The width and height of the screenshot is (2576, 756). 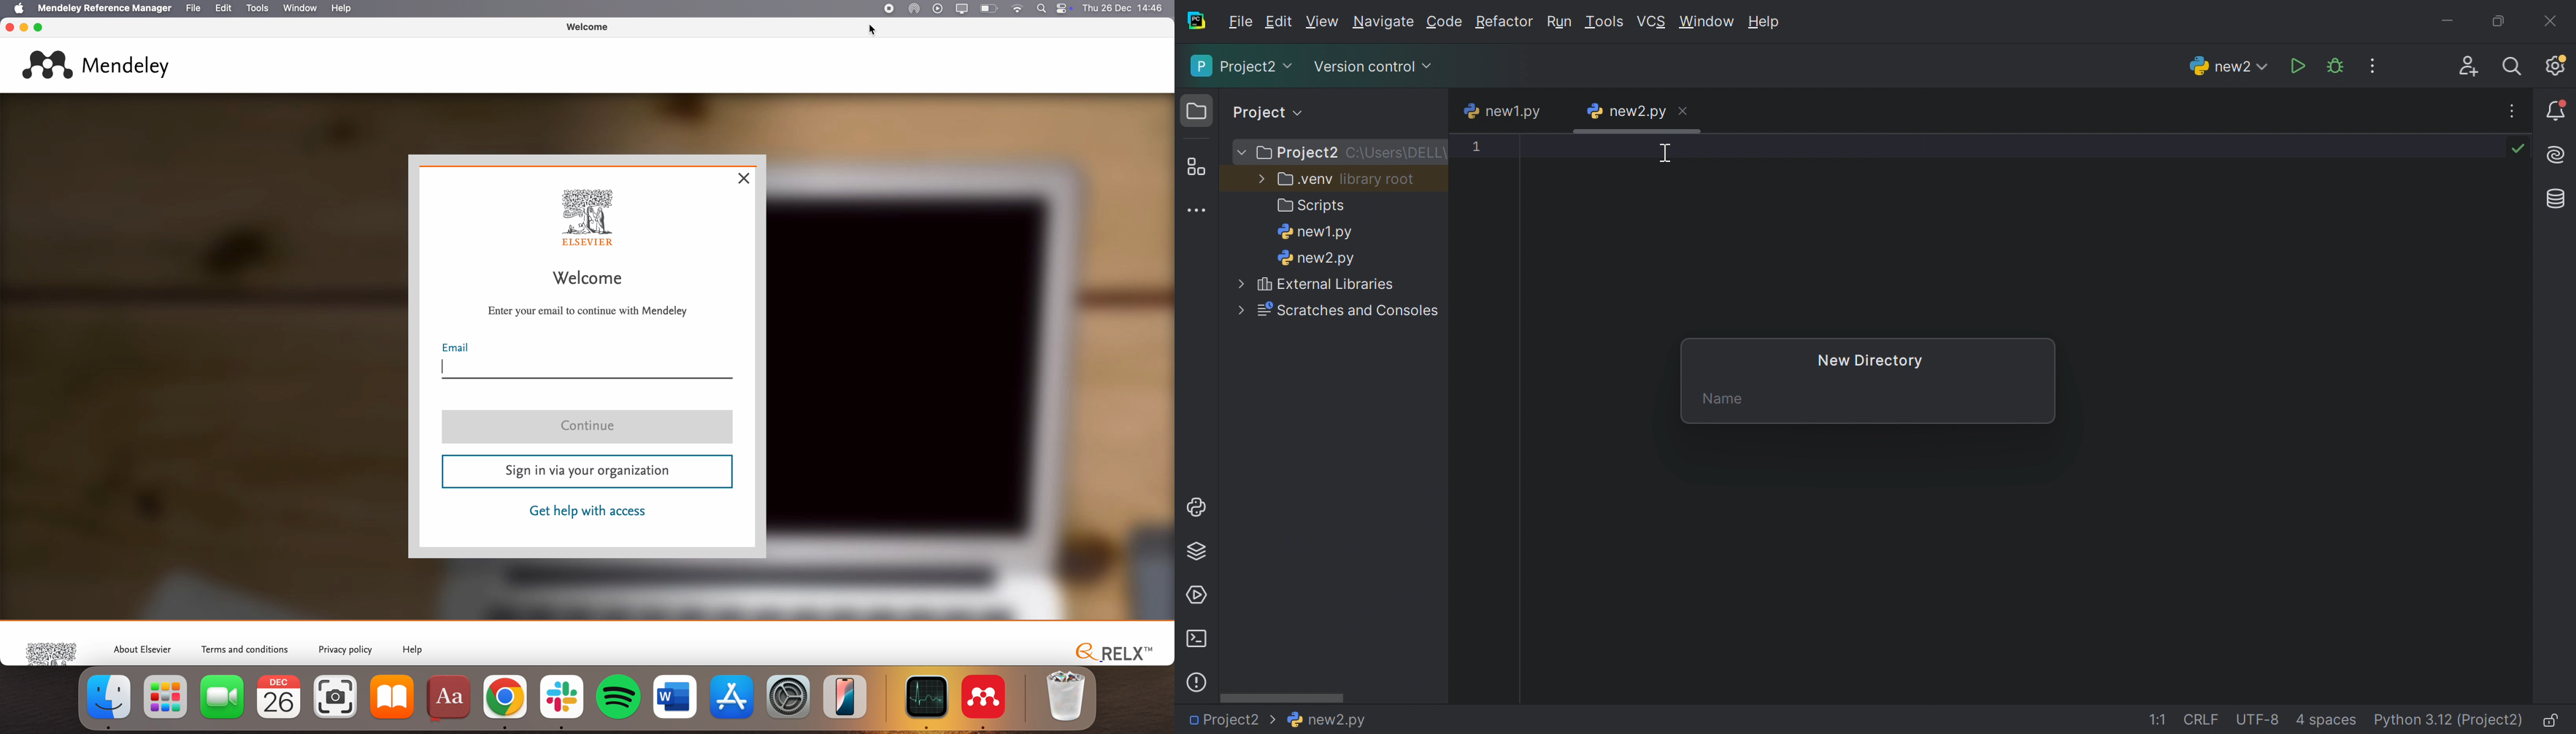 What do you see at coordinates (1065, 696) in the screenshot?
I see `trash` at bounding box center [1065, 696].